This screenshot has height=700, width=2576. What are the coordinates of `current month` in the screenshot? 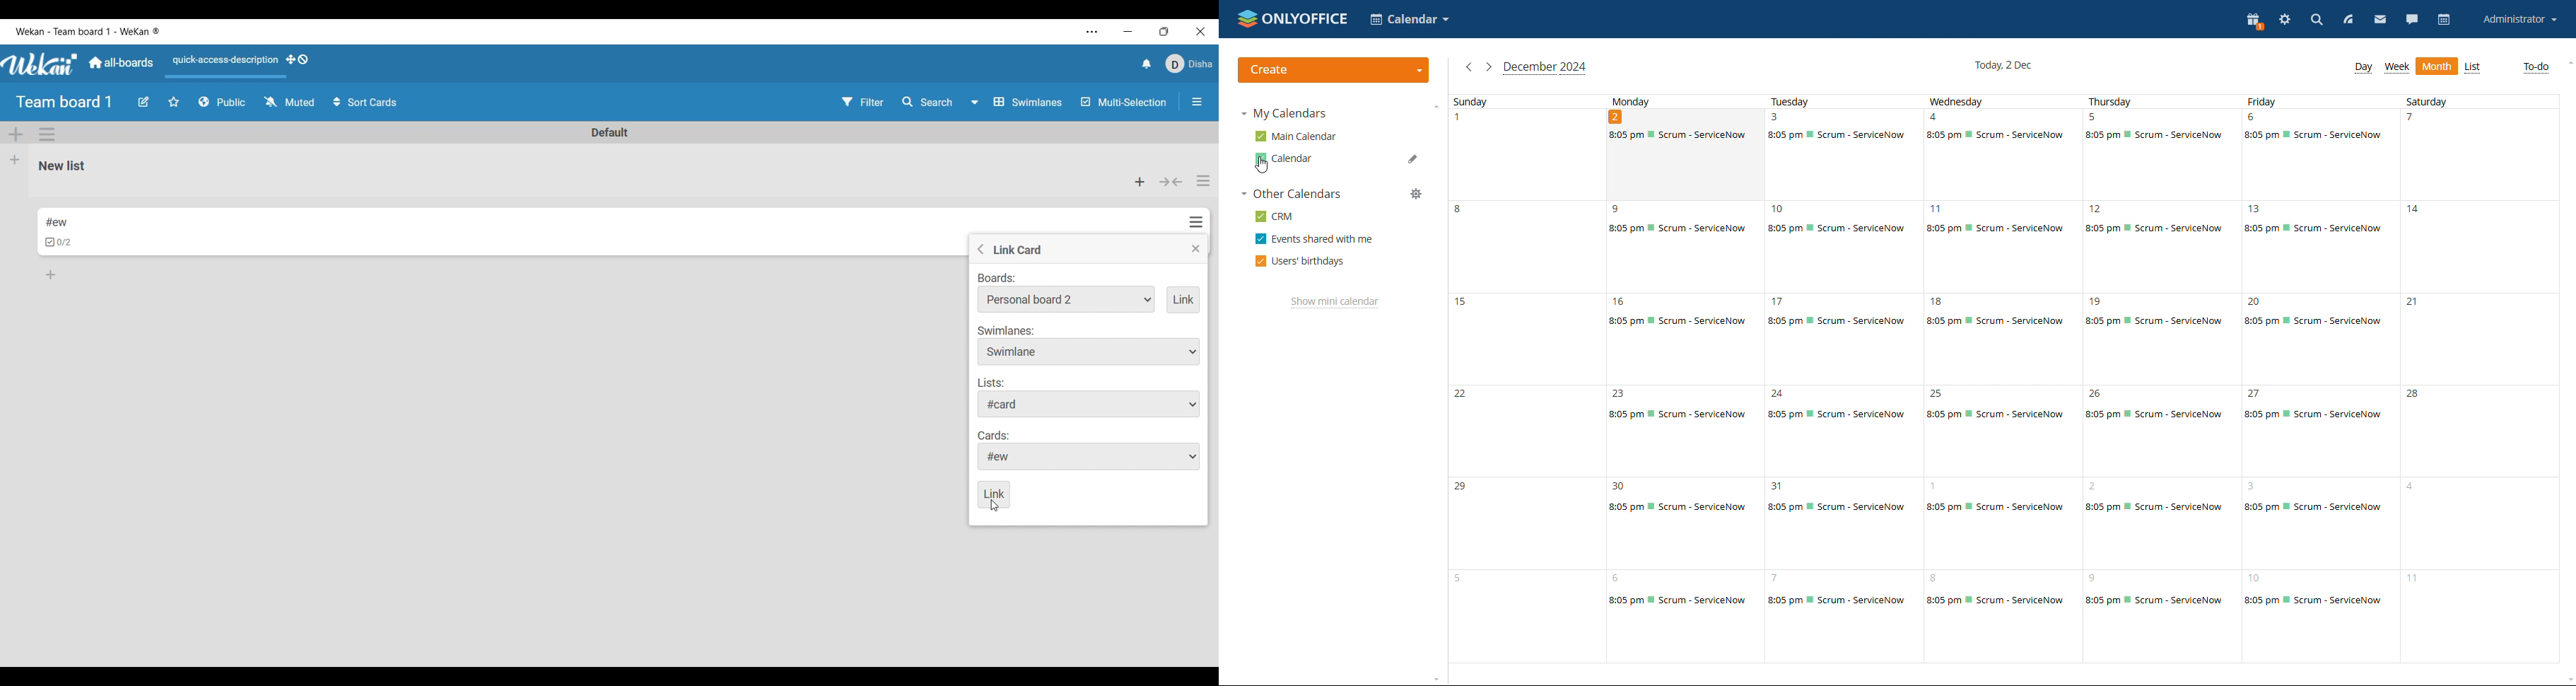 It's located at (1545, 67).